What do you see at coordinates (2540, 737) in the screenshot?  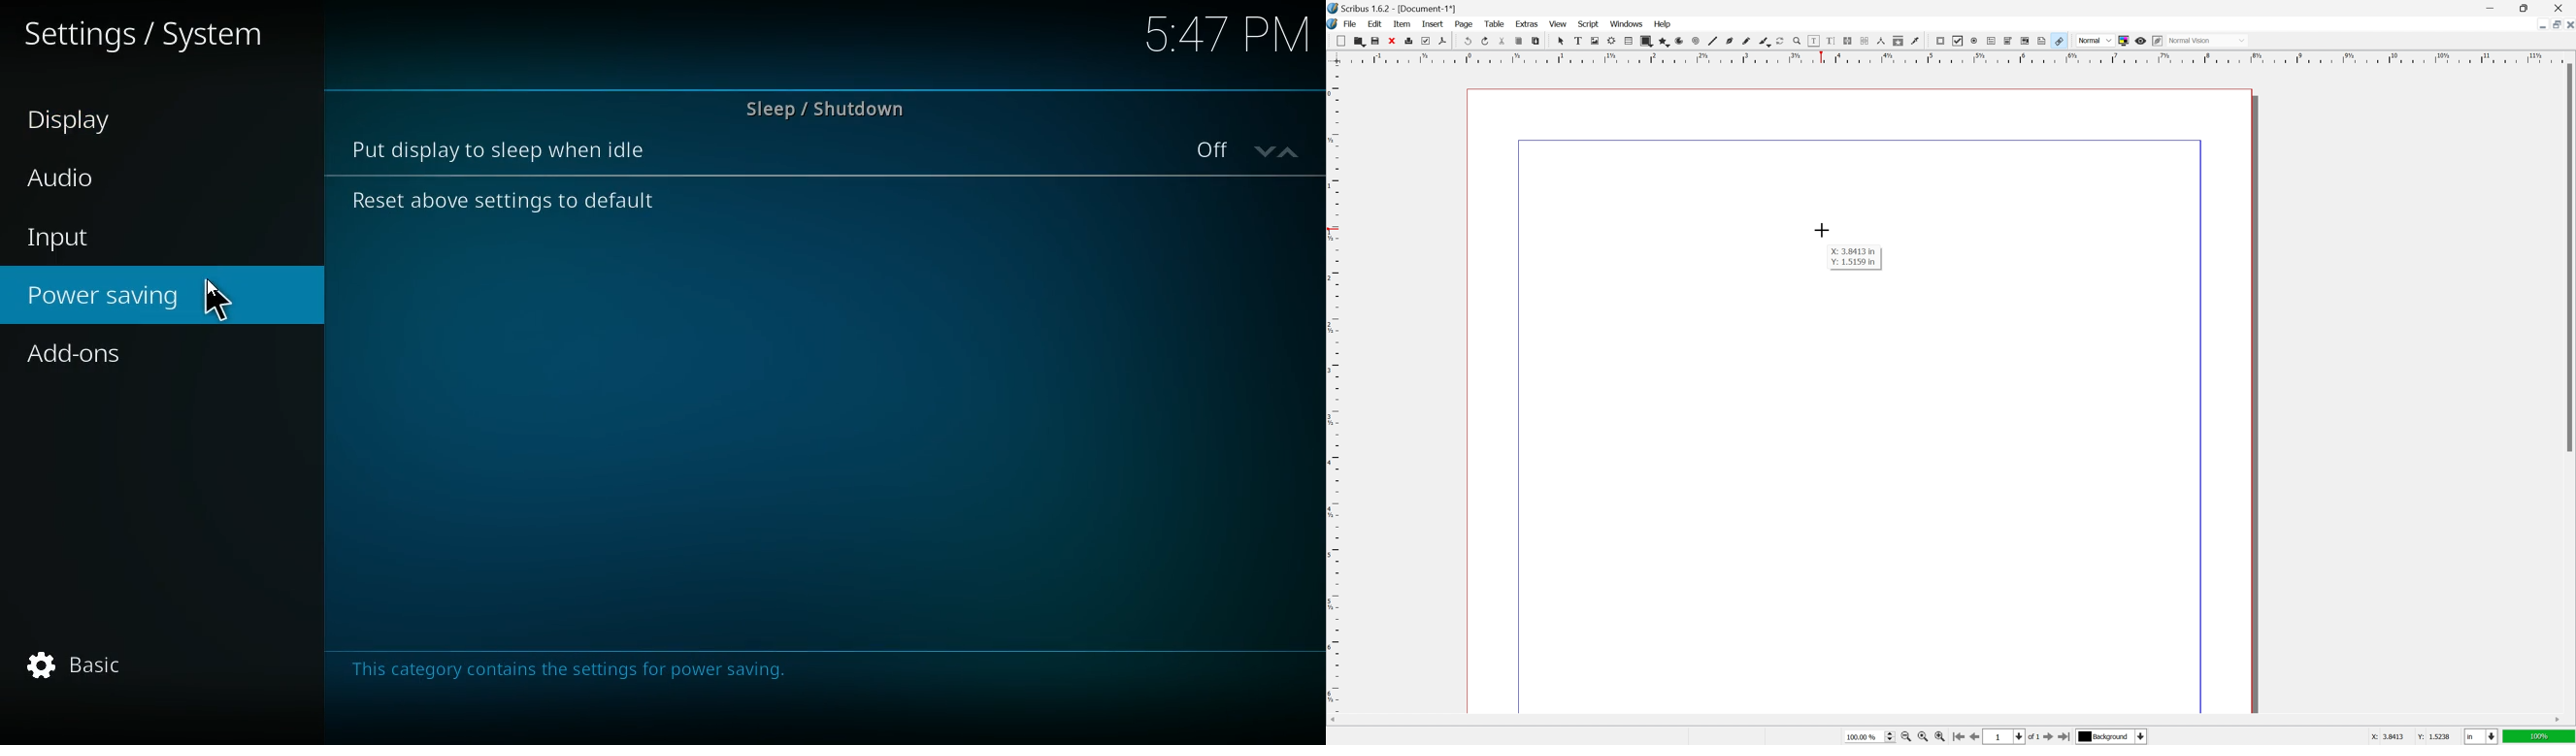 I see `100%` at bounding box center [2540, 737].